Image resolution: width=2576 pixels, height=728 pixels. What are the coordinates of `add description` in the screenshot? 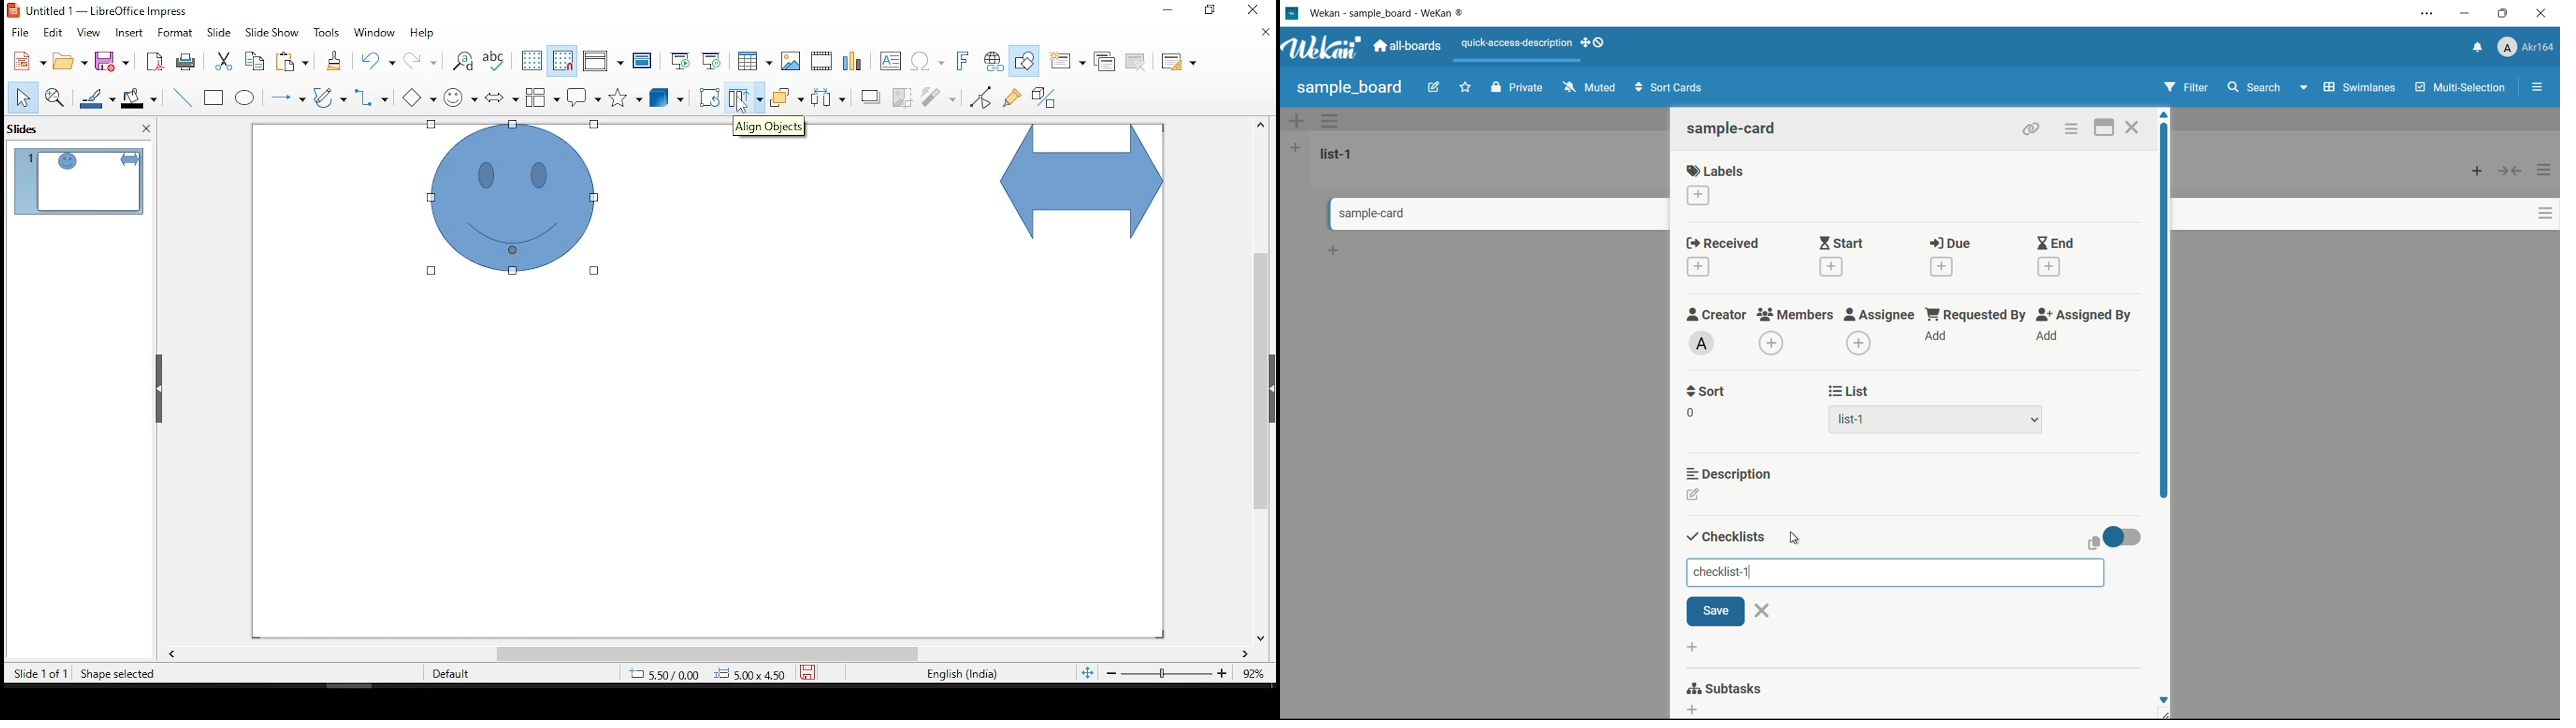 It's located at (1694, 497).